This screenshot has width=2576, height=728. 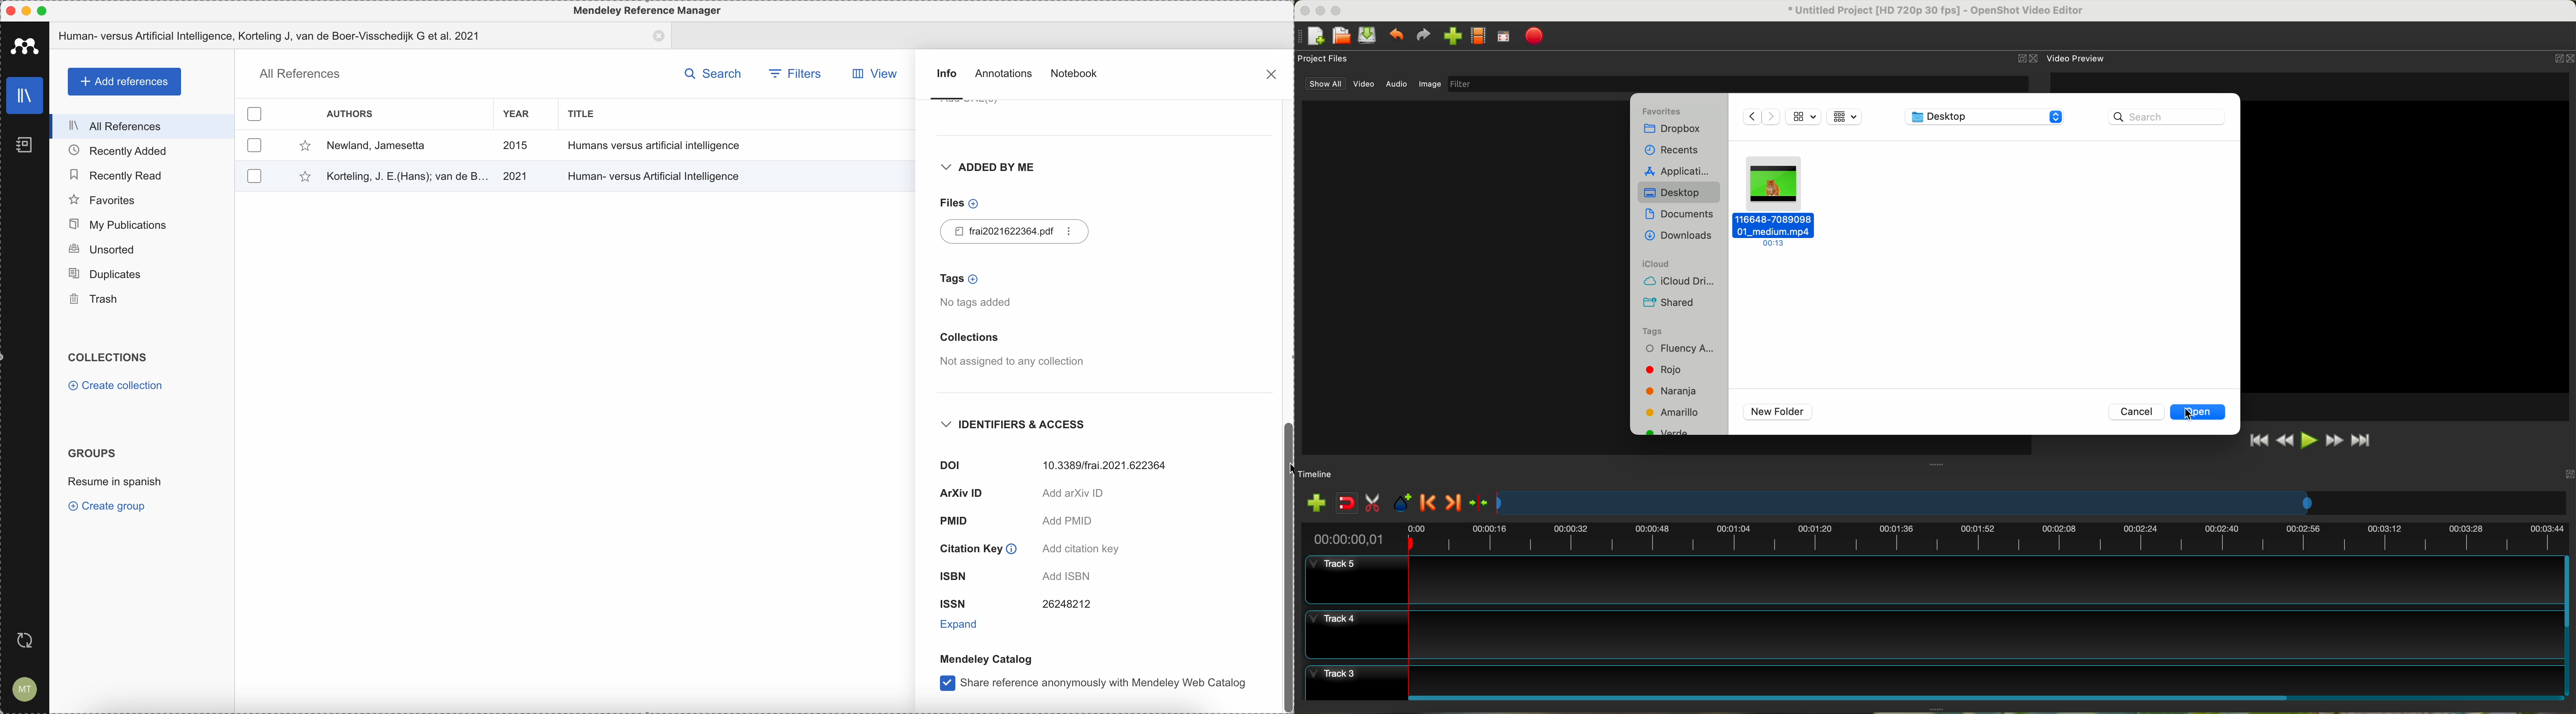 I want to click on image, so click(x=1429, y=85).